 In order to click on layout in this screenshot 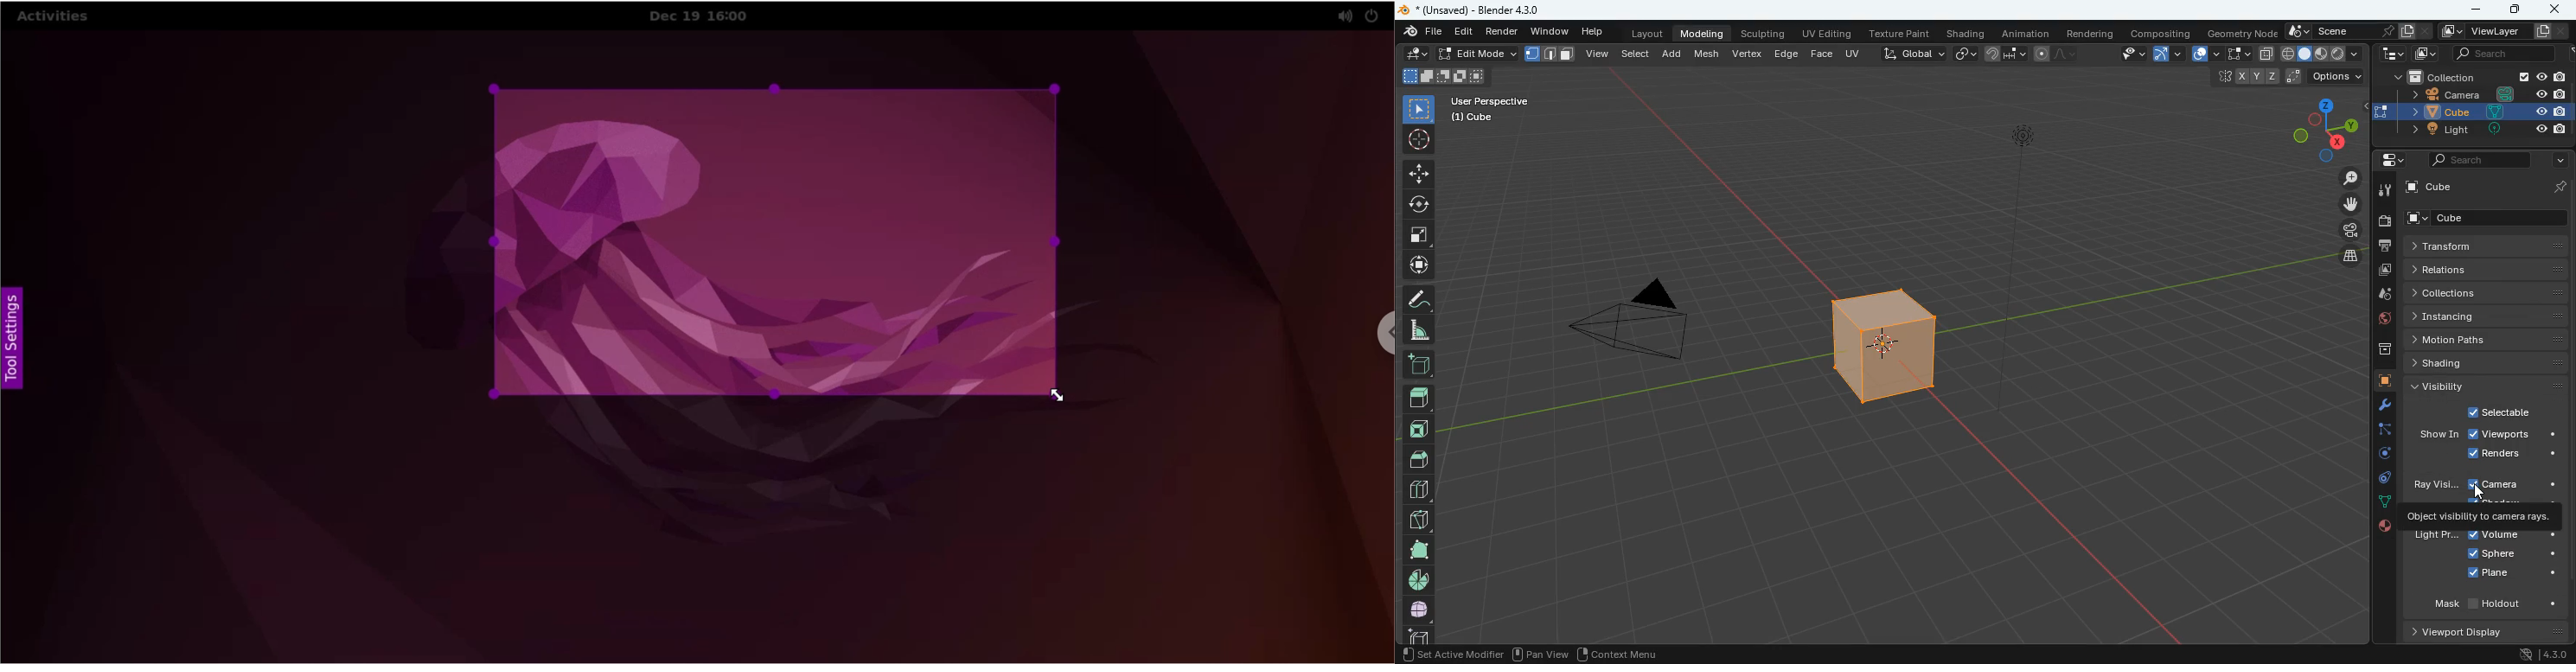, I will do `click(1643, 34)`.